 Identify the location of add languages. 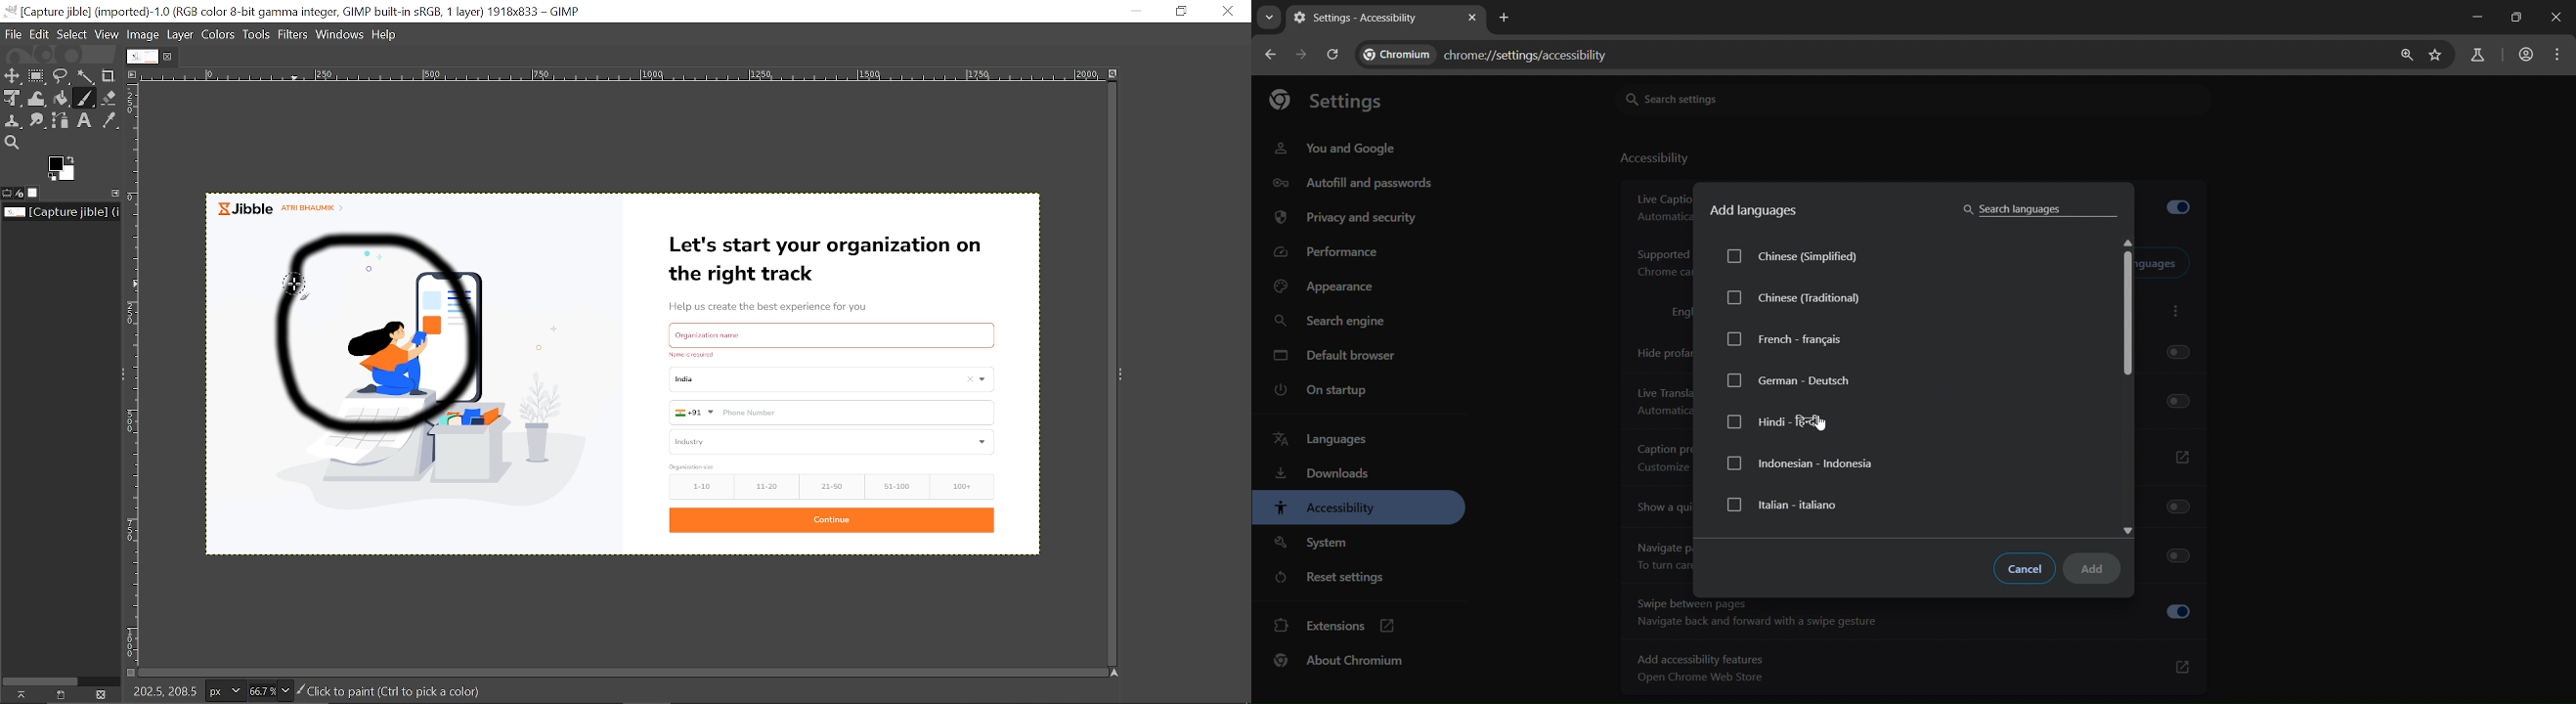
(1755, 212).